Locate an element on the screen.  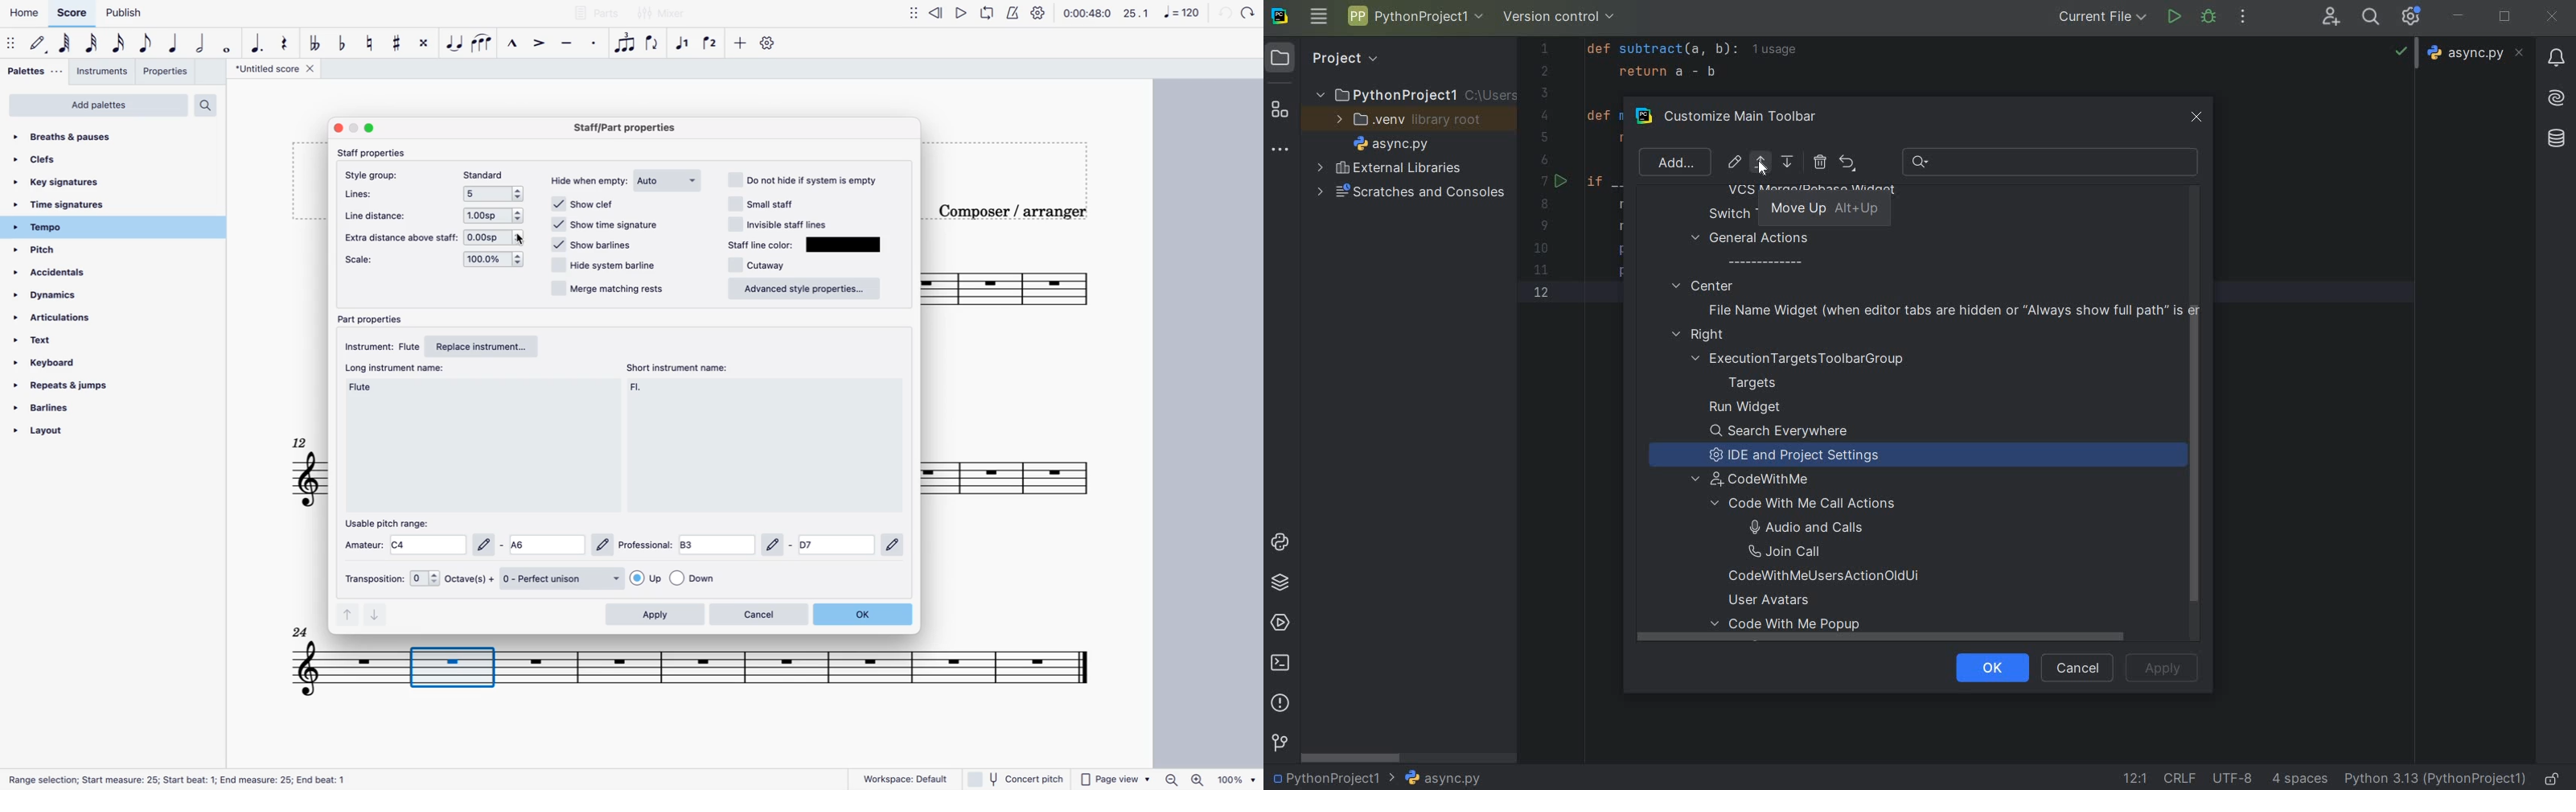
scale is located at coordinates (1162, 13).